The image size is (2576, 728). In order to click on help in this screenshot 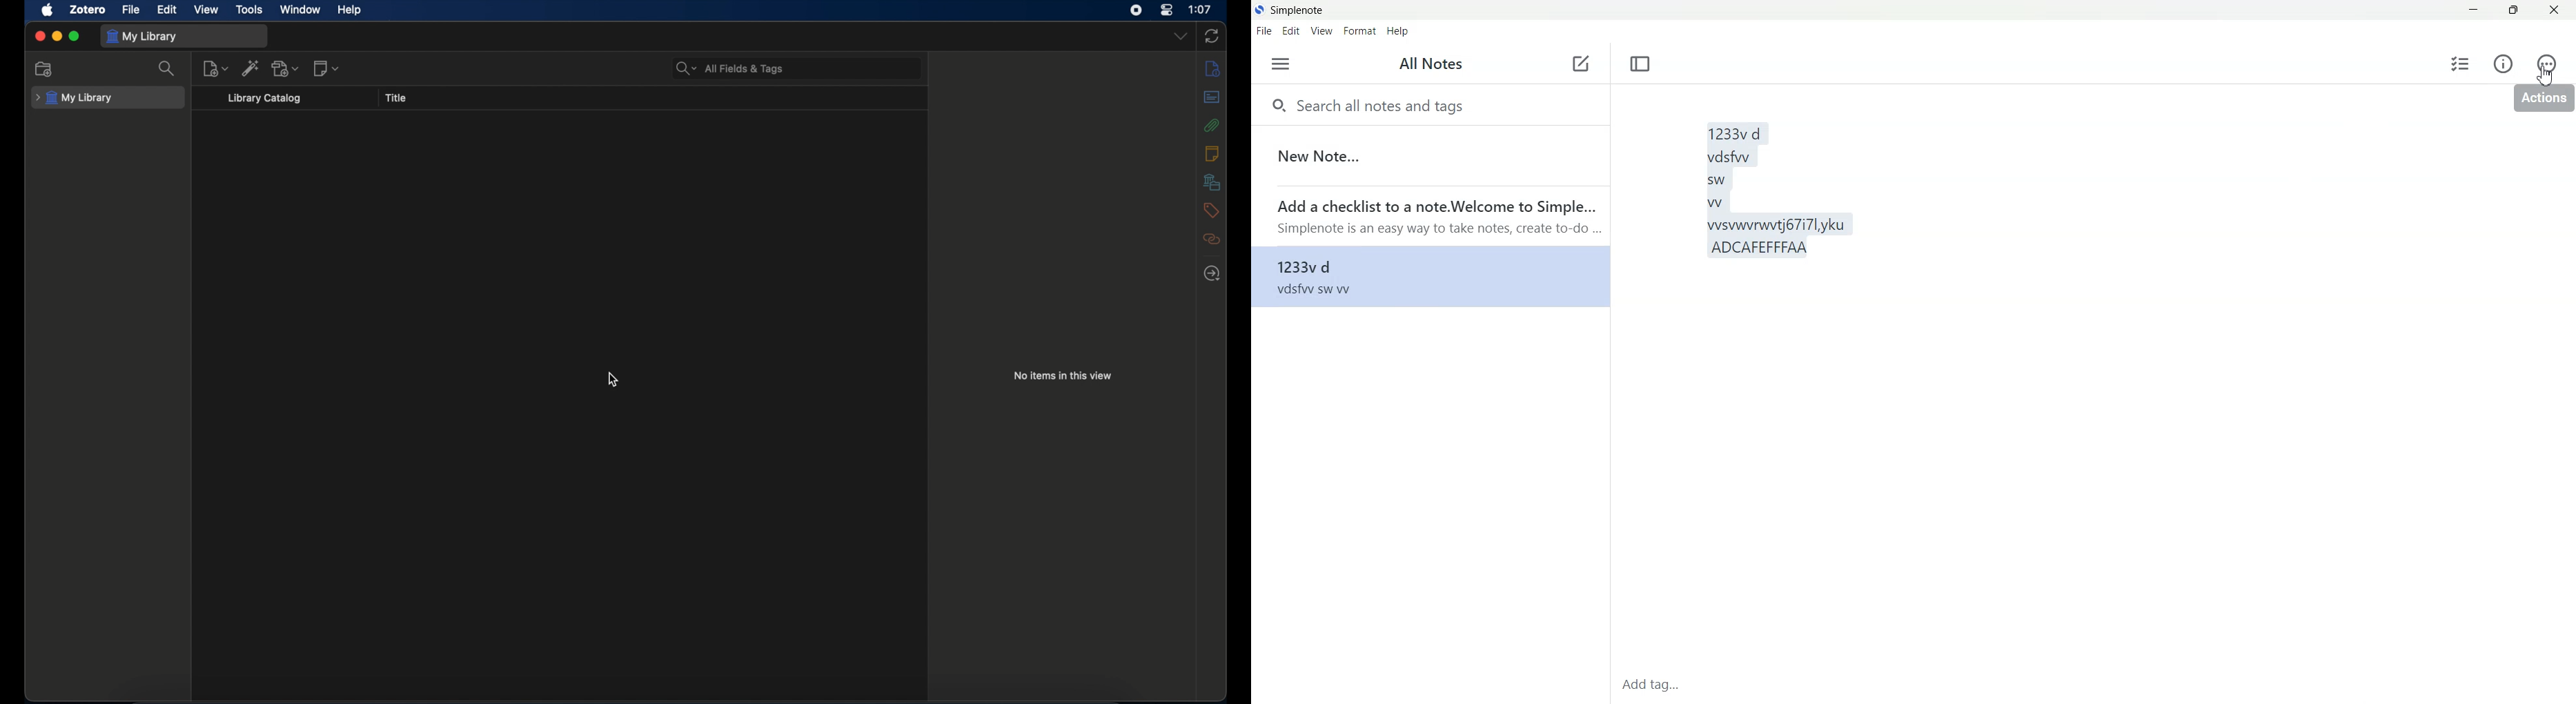, I will do `click(351, 10)`.